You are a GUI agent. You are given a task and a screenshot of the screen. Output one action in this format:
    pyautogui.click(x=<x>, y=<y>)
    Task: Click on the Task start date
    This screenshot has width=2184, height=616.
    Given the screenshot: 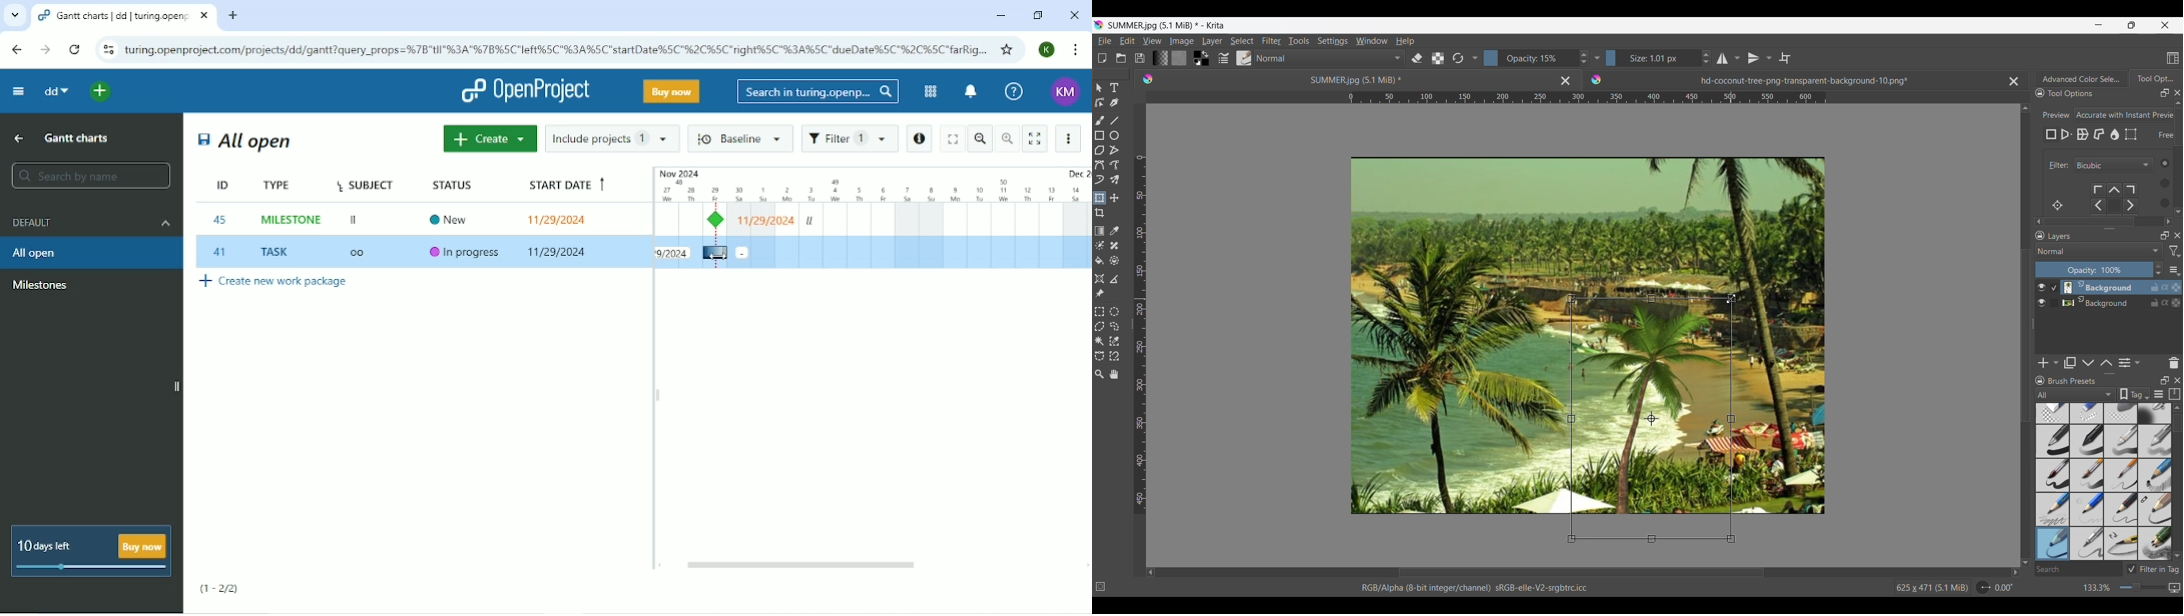 What is the action you would take?
    pyautogui.click(x=673, y=253)
    